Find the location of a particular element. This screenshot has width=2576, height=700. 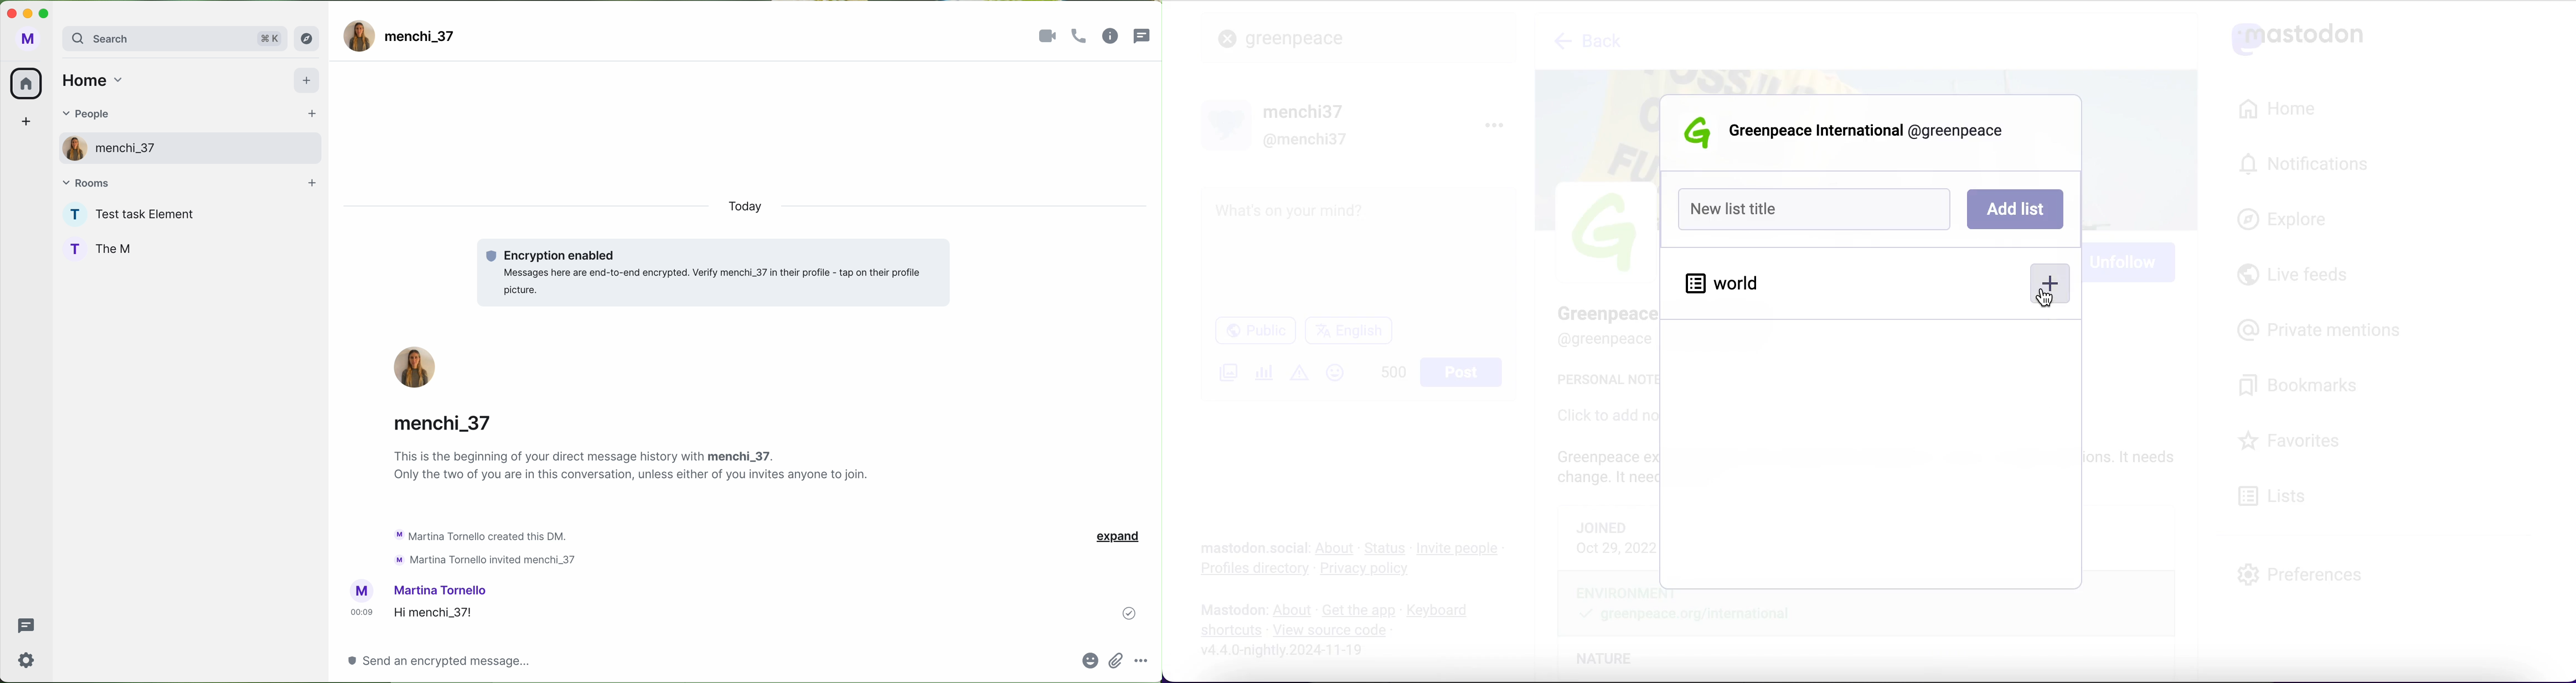

user is located at coordinates (1875, 133).